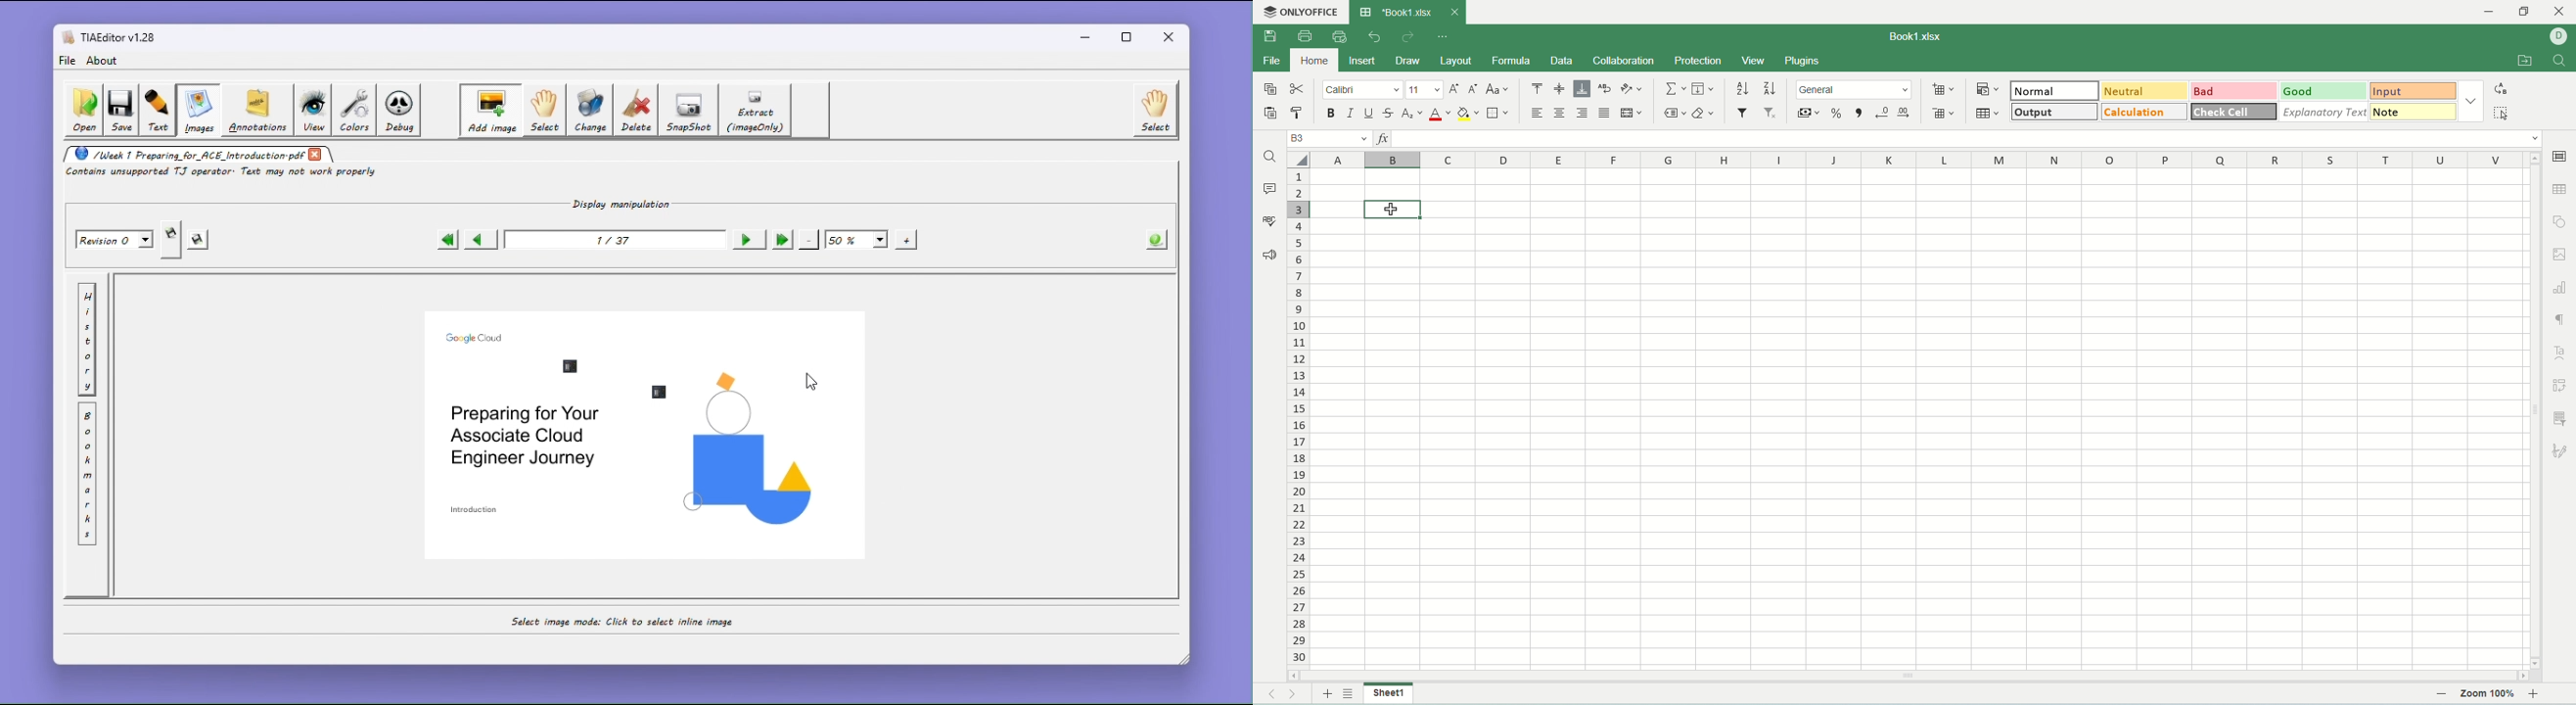 The image size is (2576, 728). Describe the element at coordinates (1536, 114) in the screenshot. I see `align left` at that location.